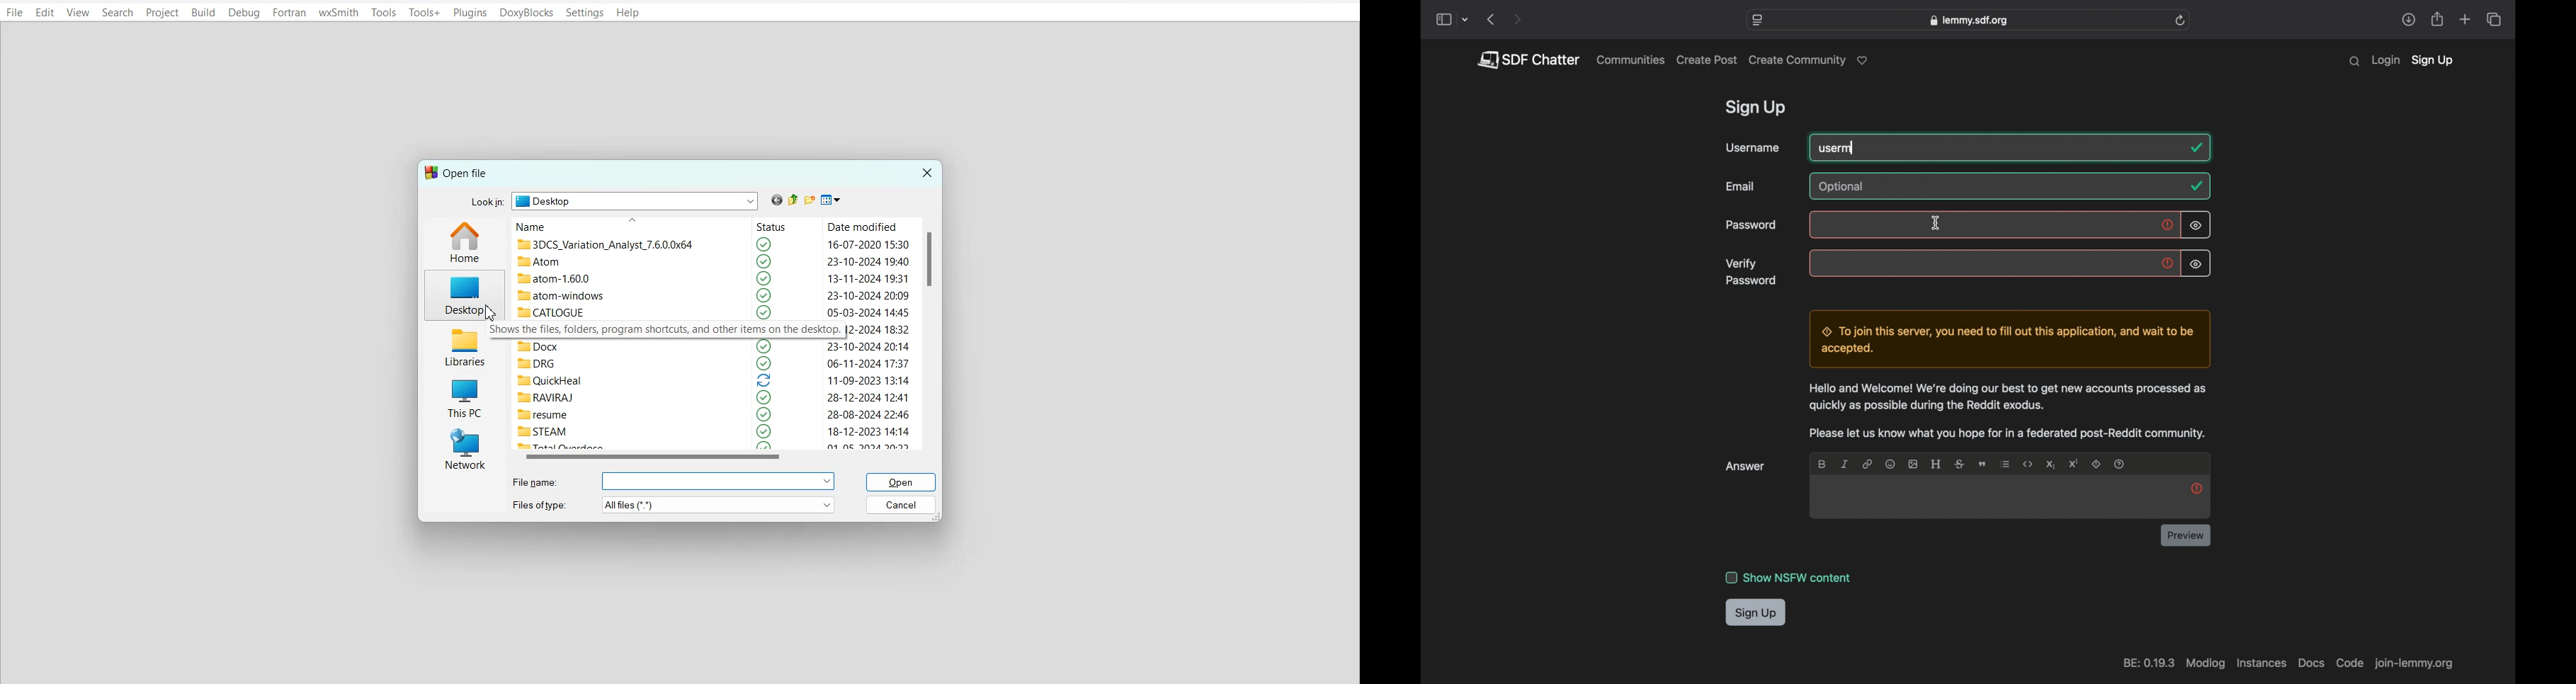 The width and height of the screenshot is (2576, 700). Describe the element at coordinates (2186, 535) in the screenshot. I see `preview` at that location.